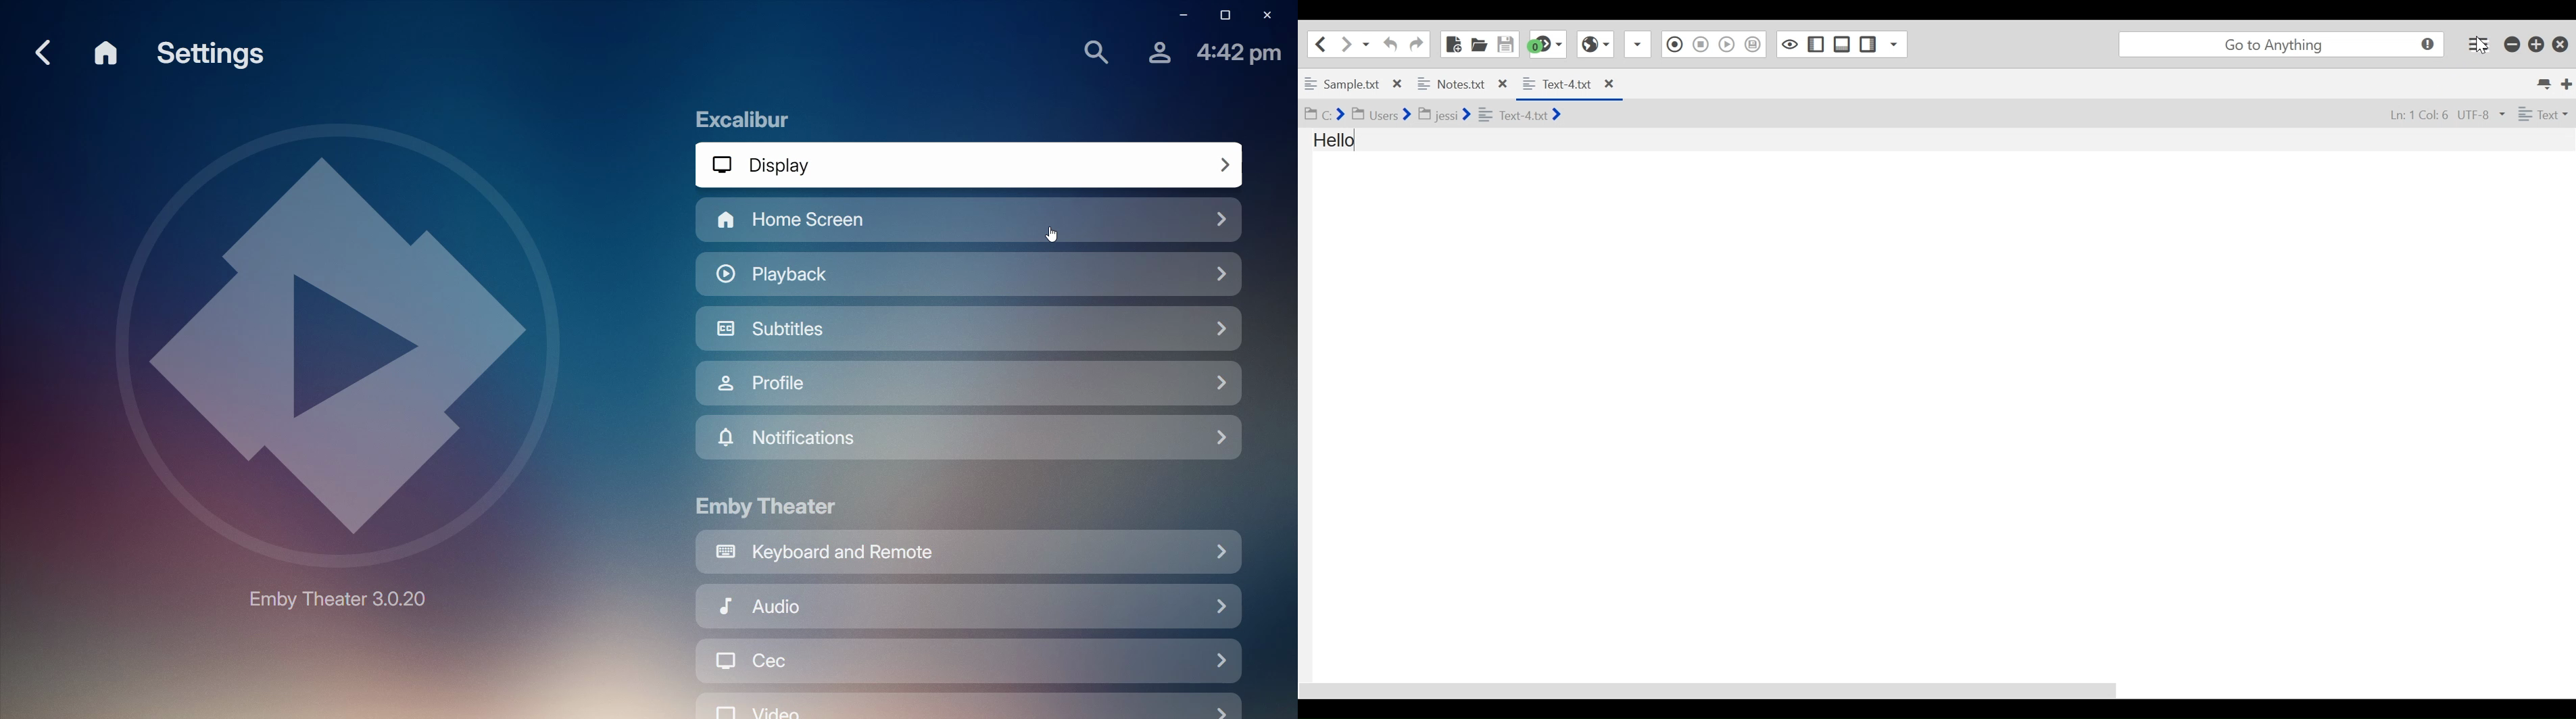 The image size is (2576, 728). I want to click on Settings, so click(216, 51).